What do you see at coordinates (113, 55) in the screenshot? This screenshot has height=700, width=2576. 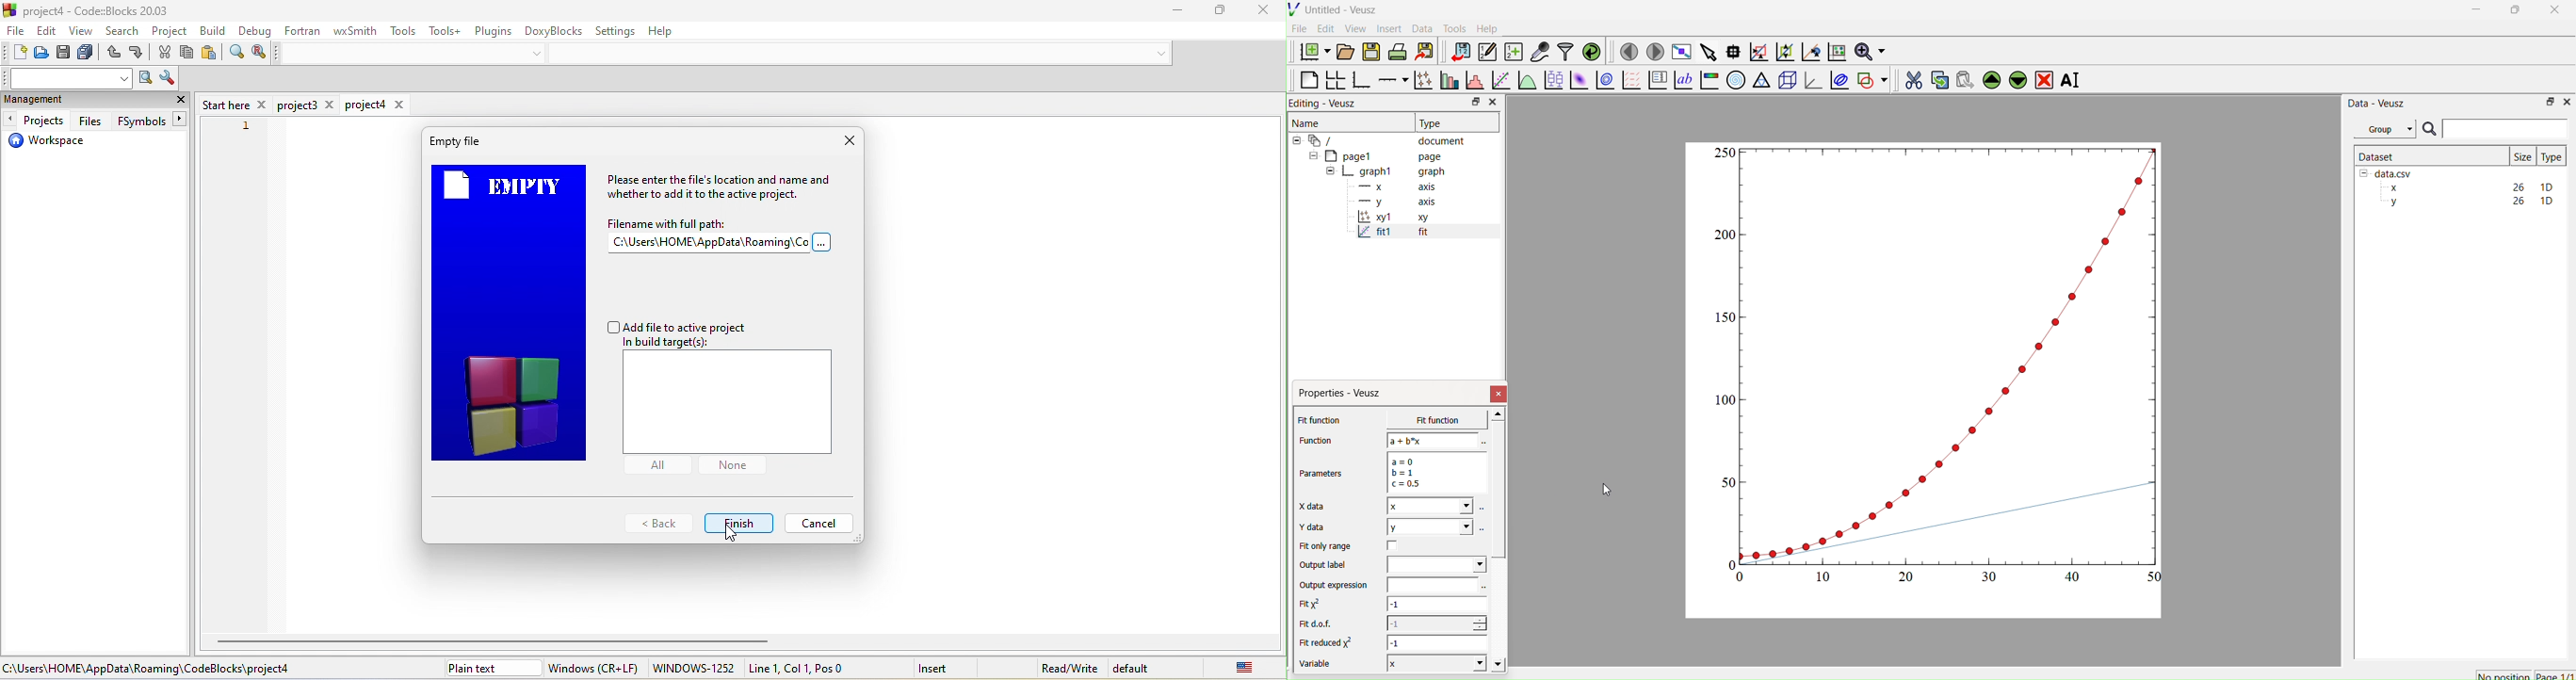 I see `undo` at bounding box center [113, 55].